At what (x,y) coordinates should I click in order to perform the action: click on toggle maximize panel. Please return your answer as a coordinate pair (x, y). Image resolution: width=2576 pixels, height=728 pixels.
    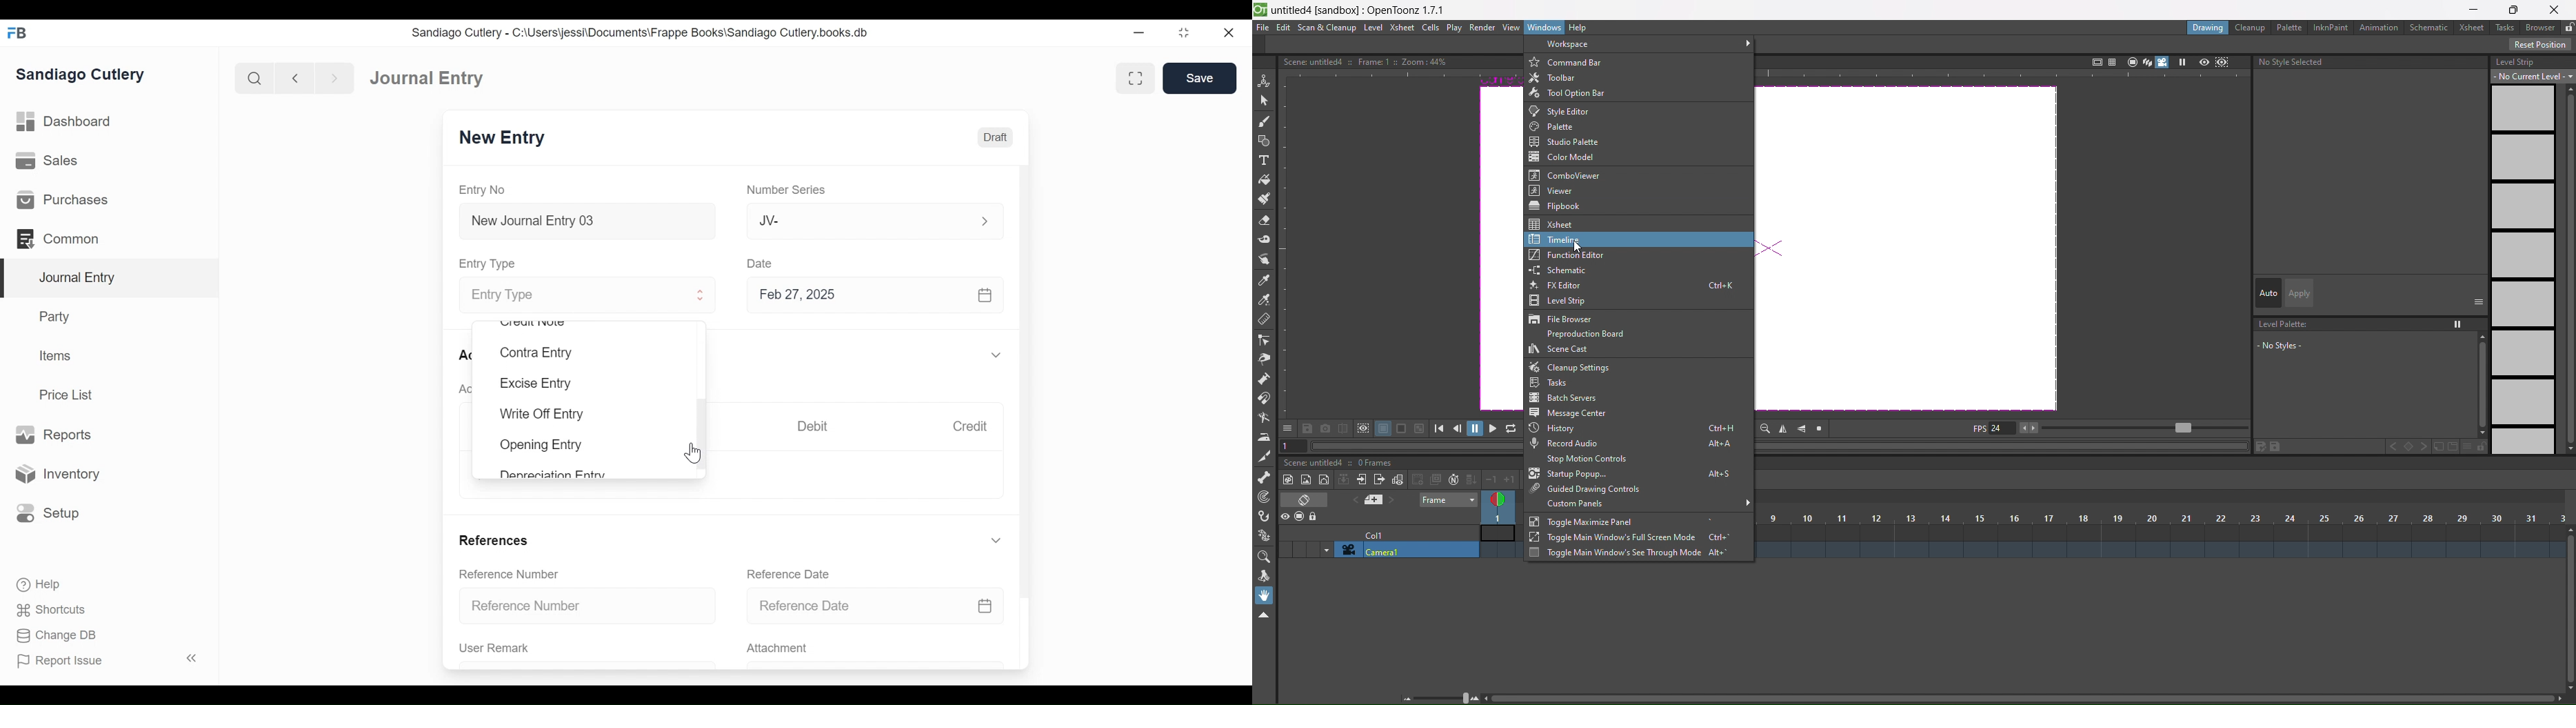
    Looking at the image, I should click on (1583, 523).